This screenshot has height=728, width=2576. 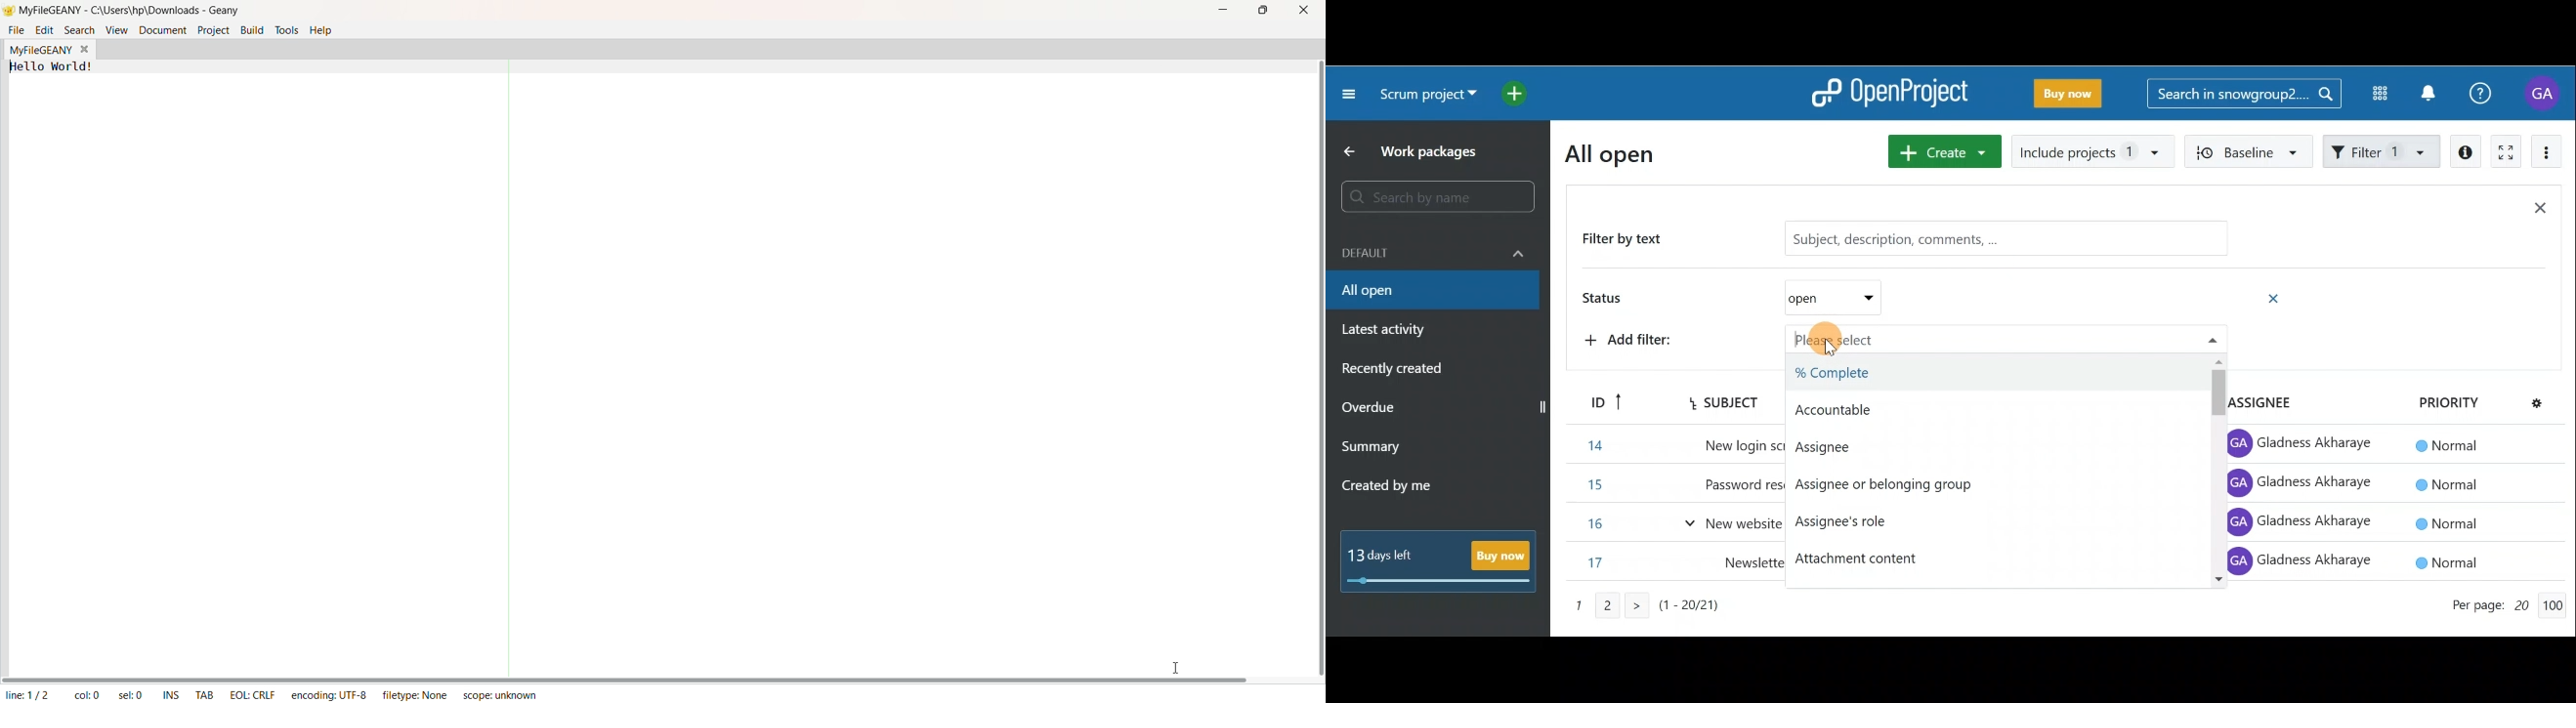 I want to click on Help, so click(x=2491, y=94).